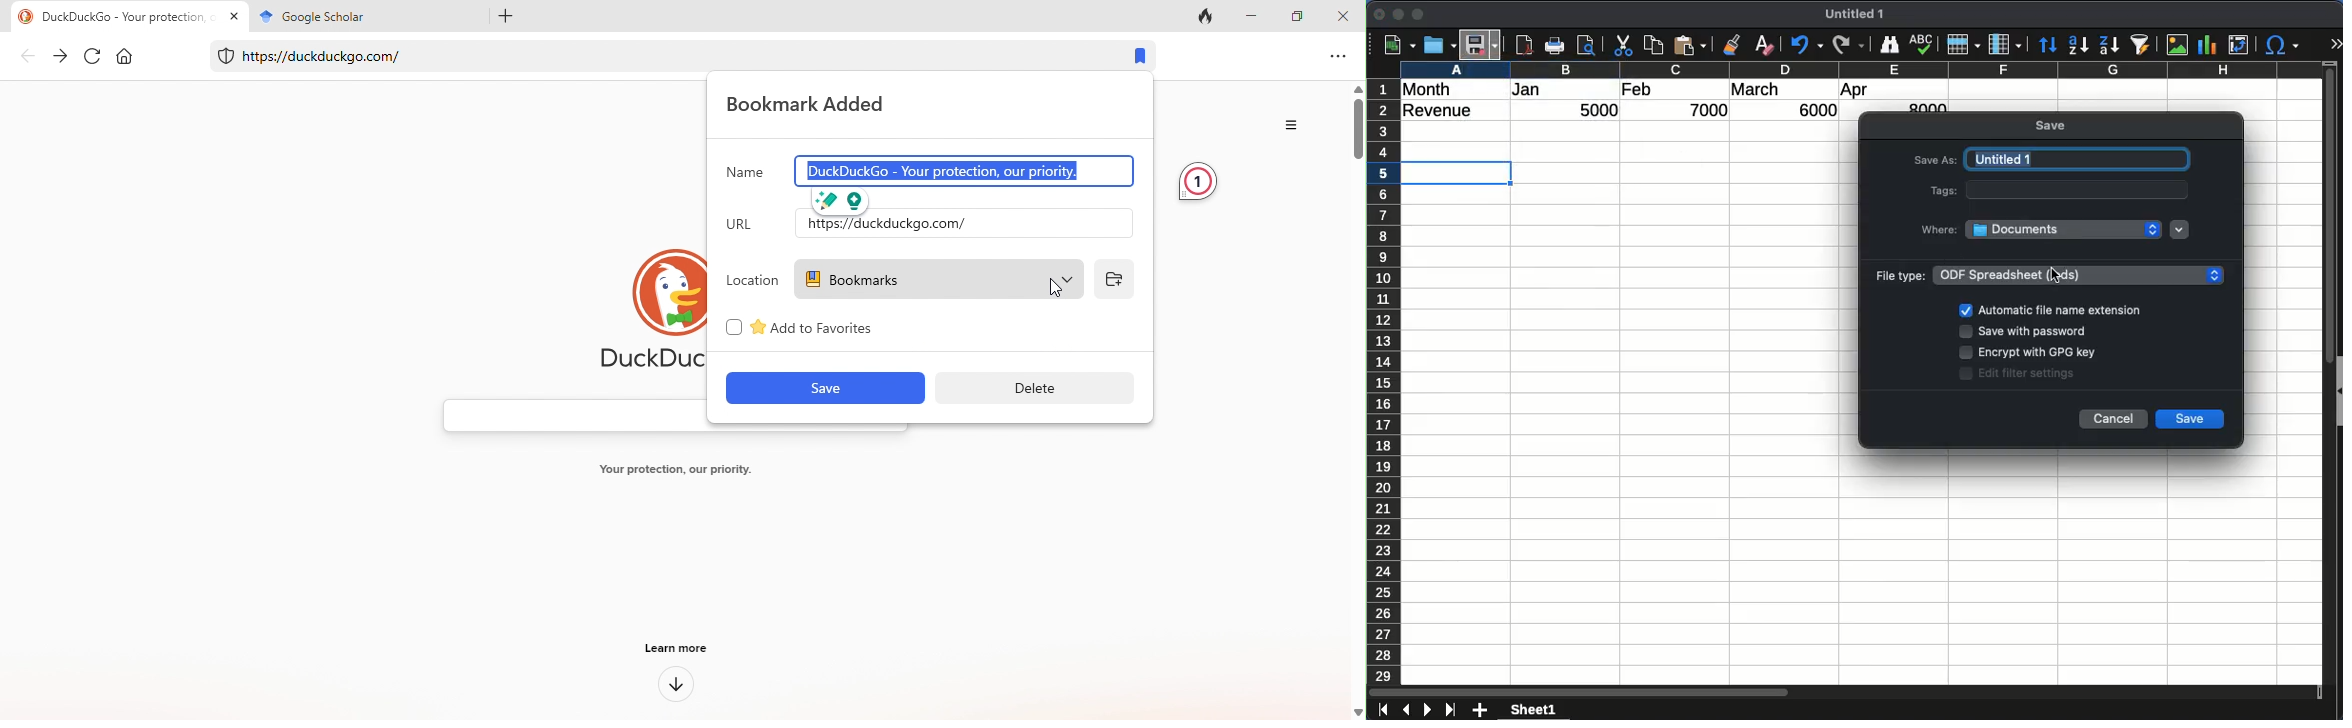 The width and height of the screenshot is (2352, 728). I want to click on month, so click(1431, 89).